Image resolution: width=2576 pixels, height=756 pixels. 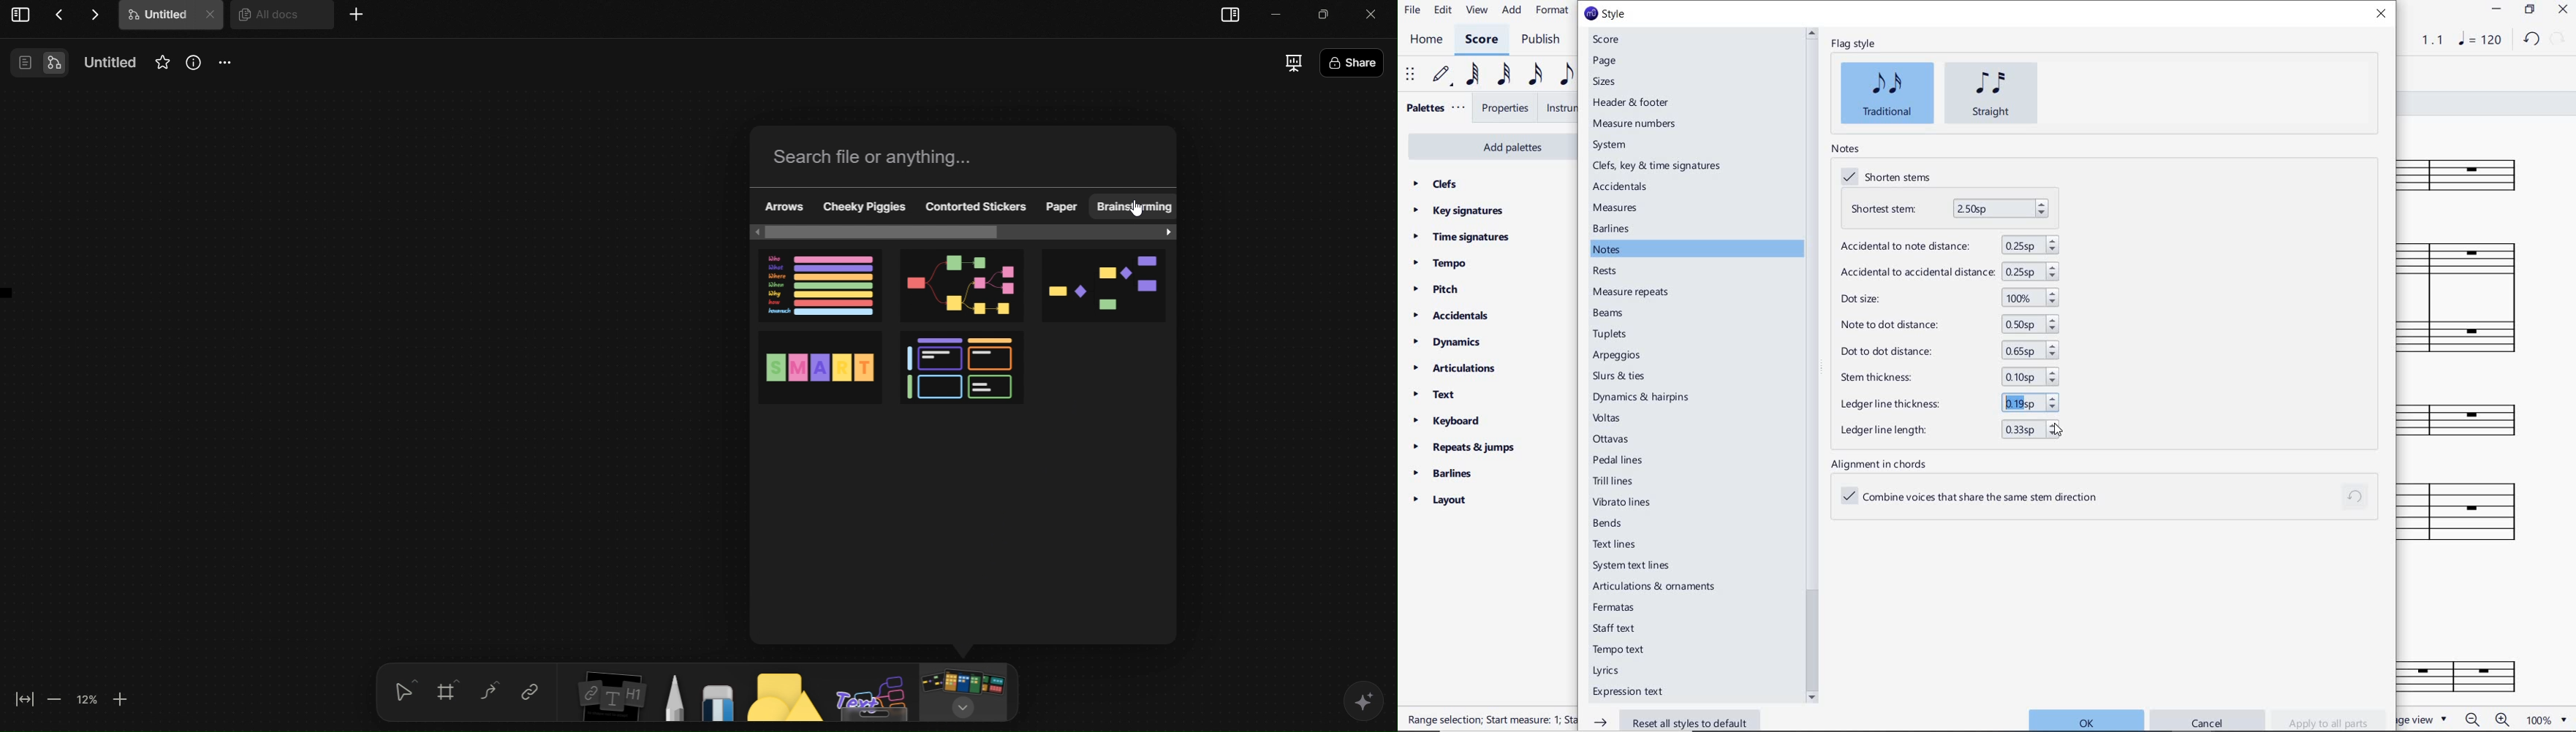 What do you see at coordinates (1449, 421) in the screenshot?
I see `keyboard` at bounding box center [1449, 421].